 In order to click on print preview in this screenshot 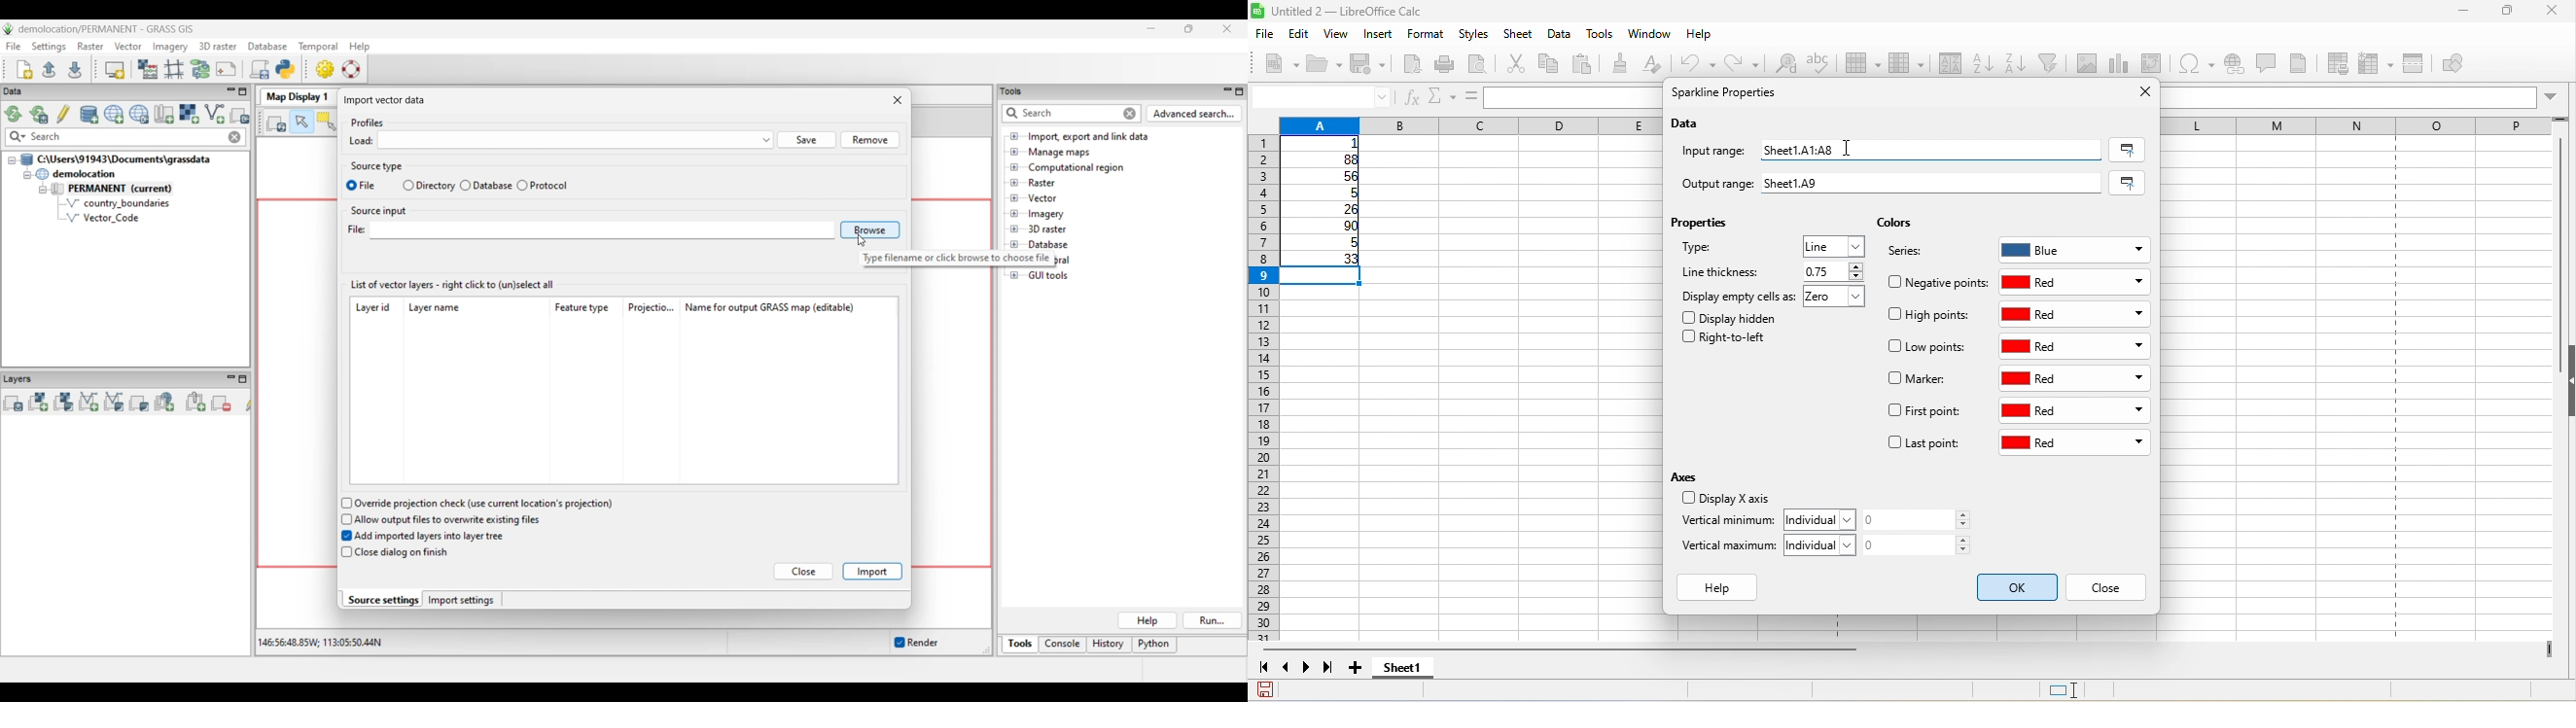, I will do `click(1484, 65)`.